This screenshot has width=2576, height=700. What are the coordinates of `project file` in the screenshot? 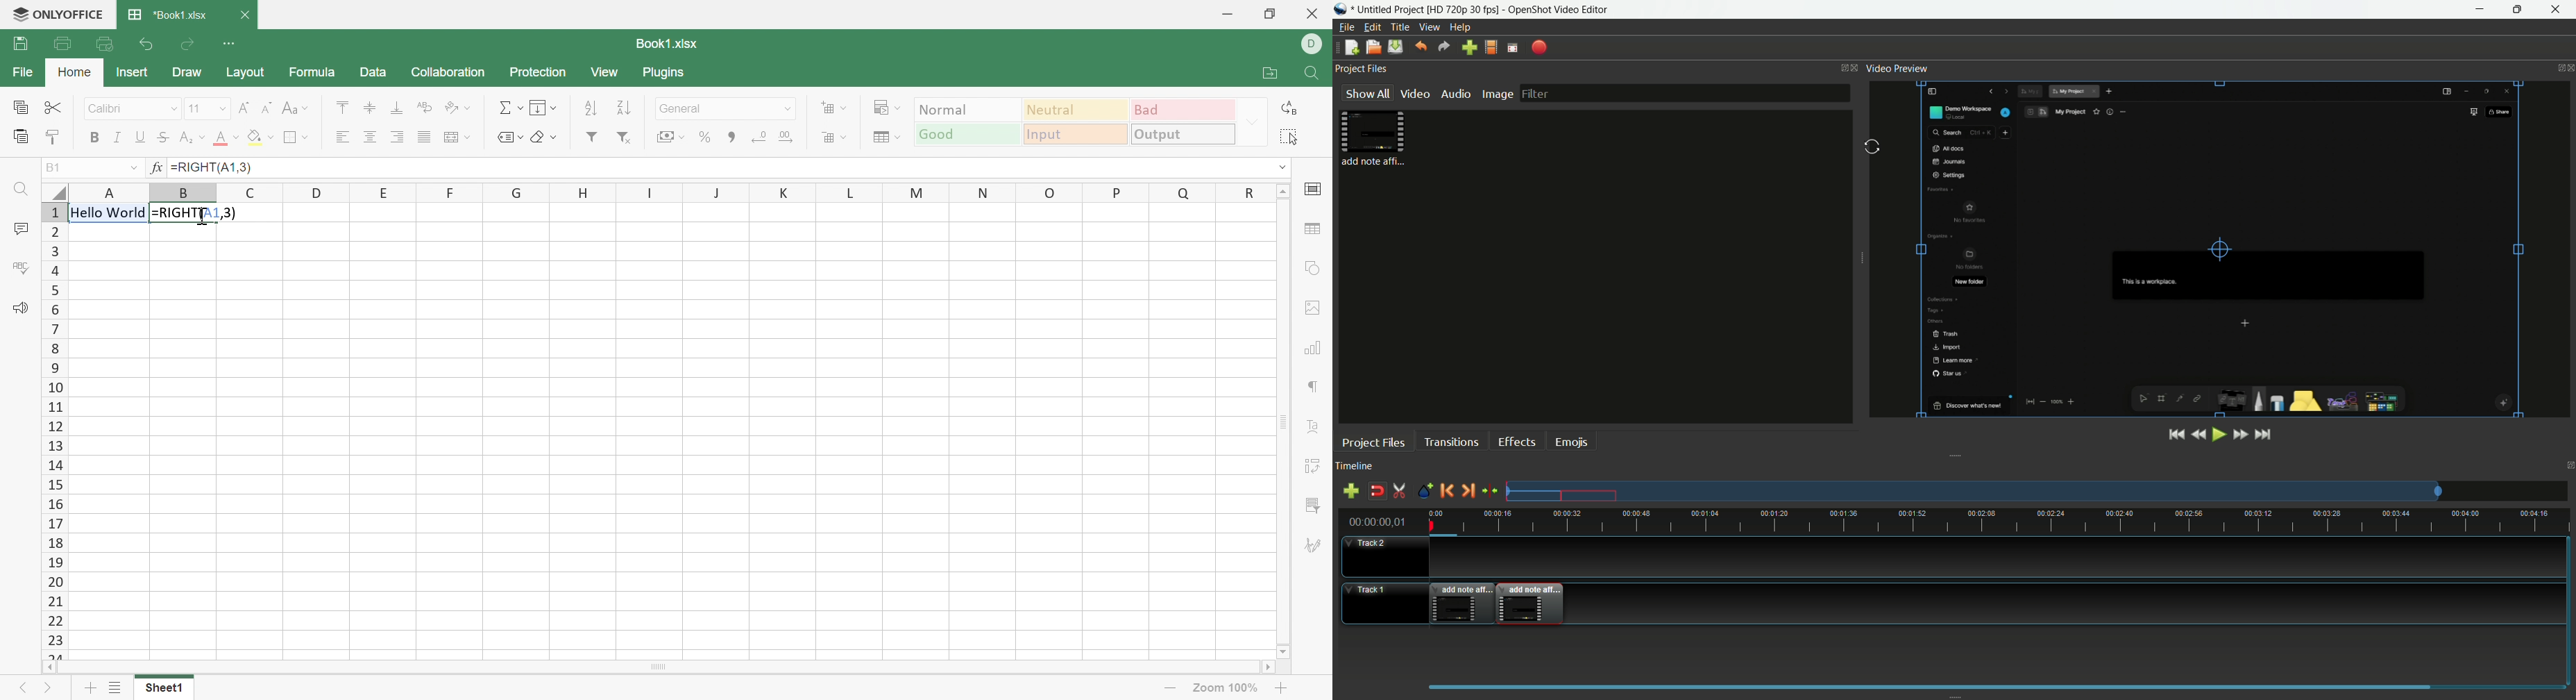 It's located at (1373, 139).